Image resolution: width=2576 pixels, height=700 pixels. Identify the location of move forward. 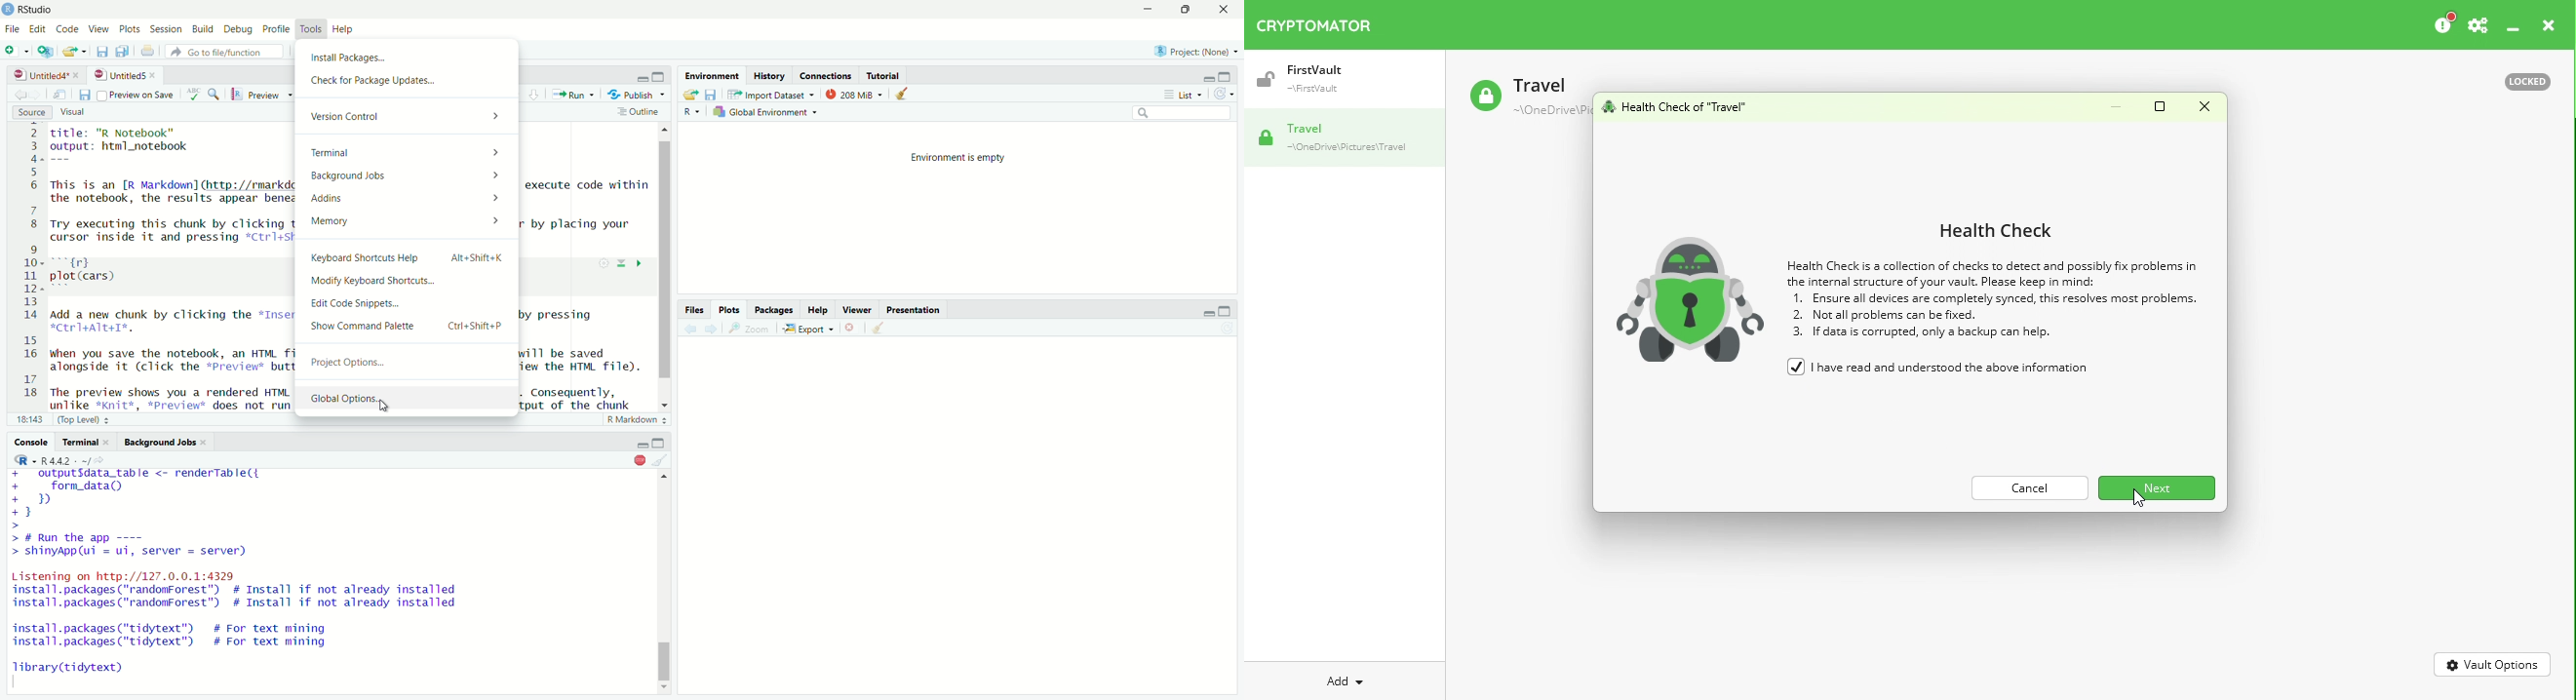
(710, 329).